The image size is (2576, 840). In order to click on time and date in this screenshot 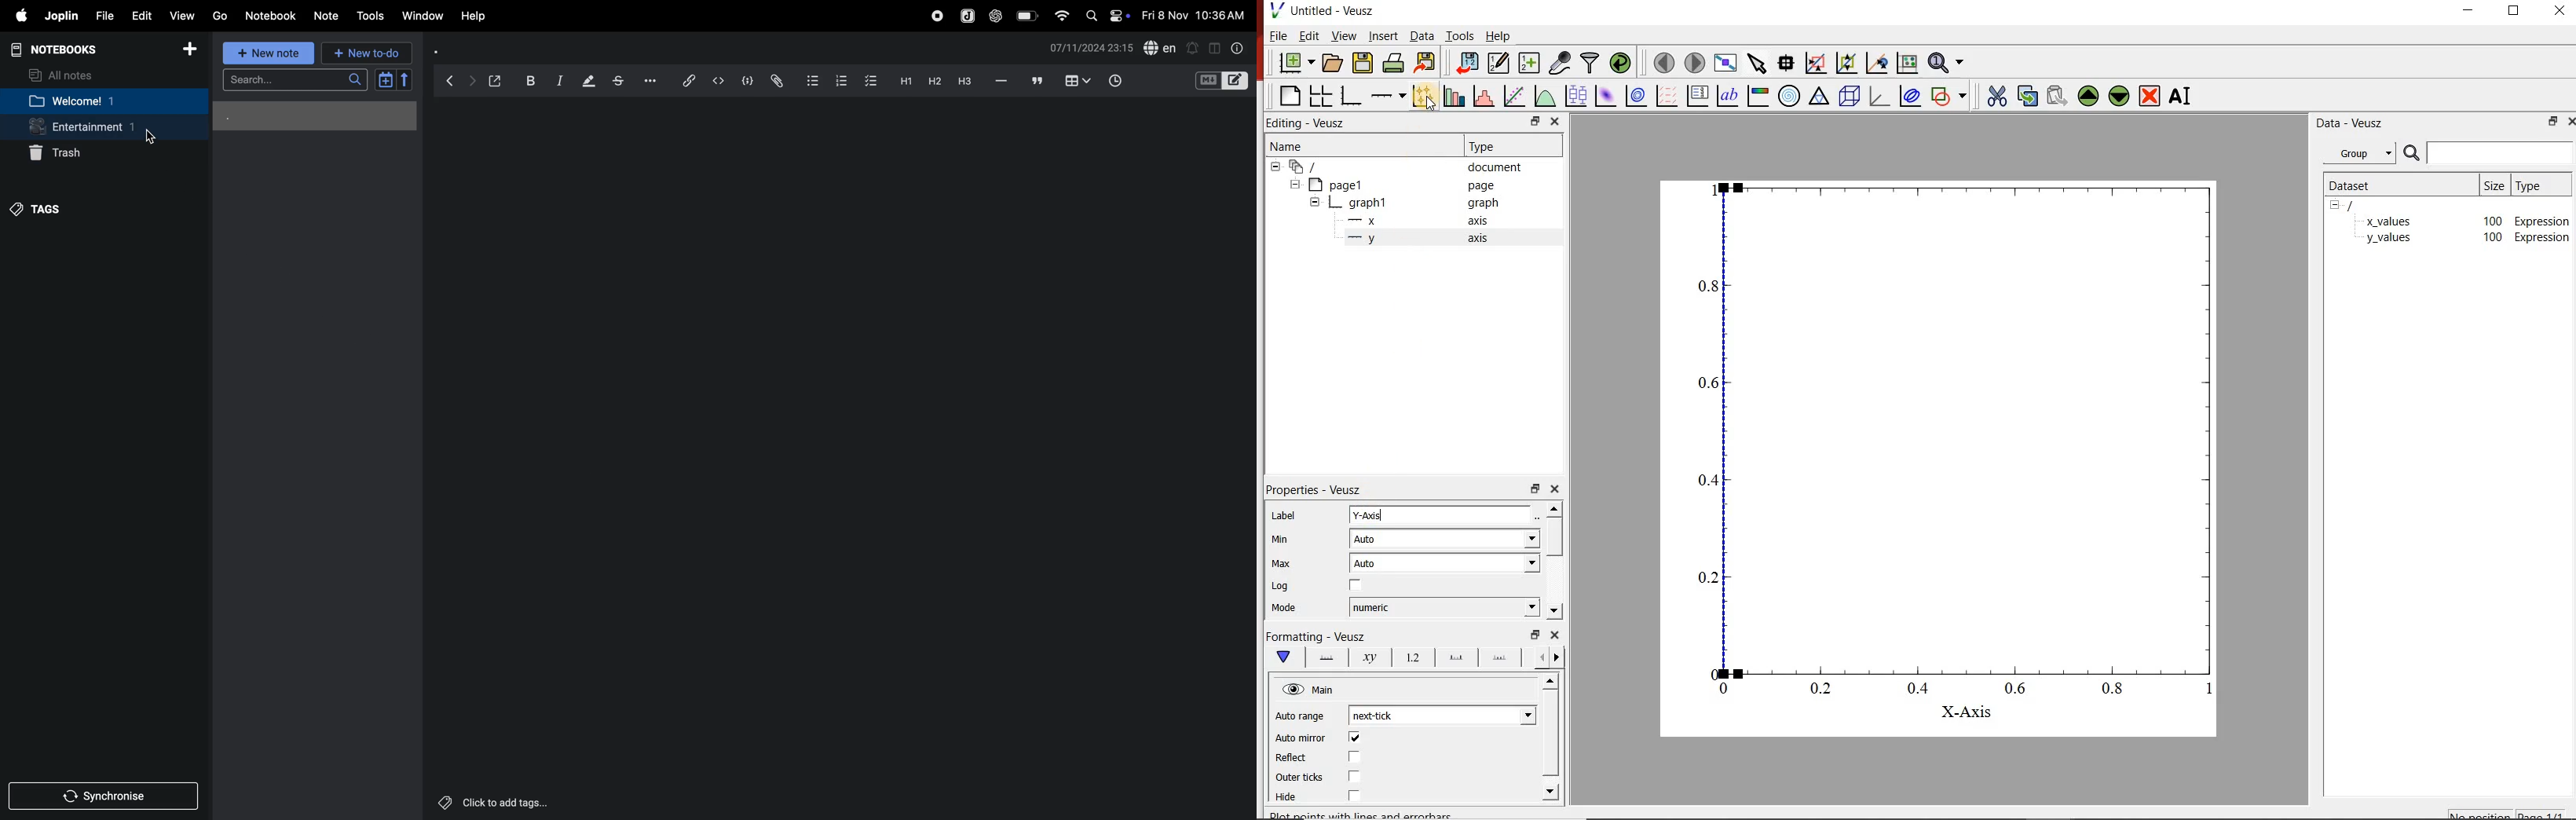, I will do `click(1193, 16)`.